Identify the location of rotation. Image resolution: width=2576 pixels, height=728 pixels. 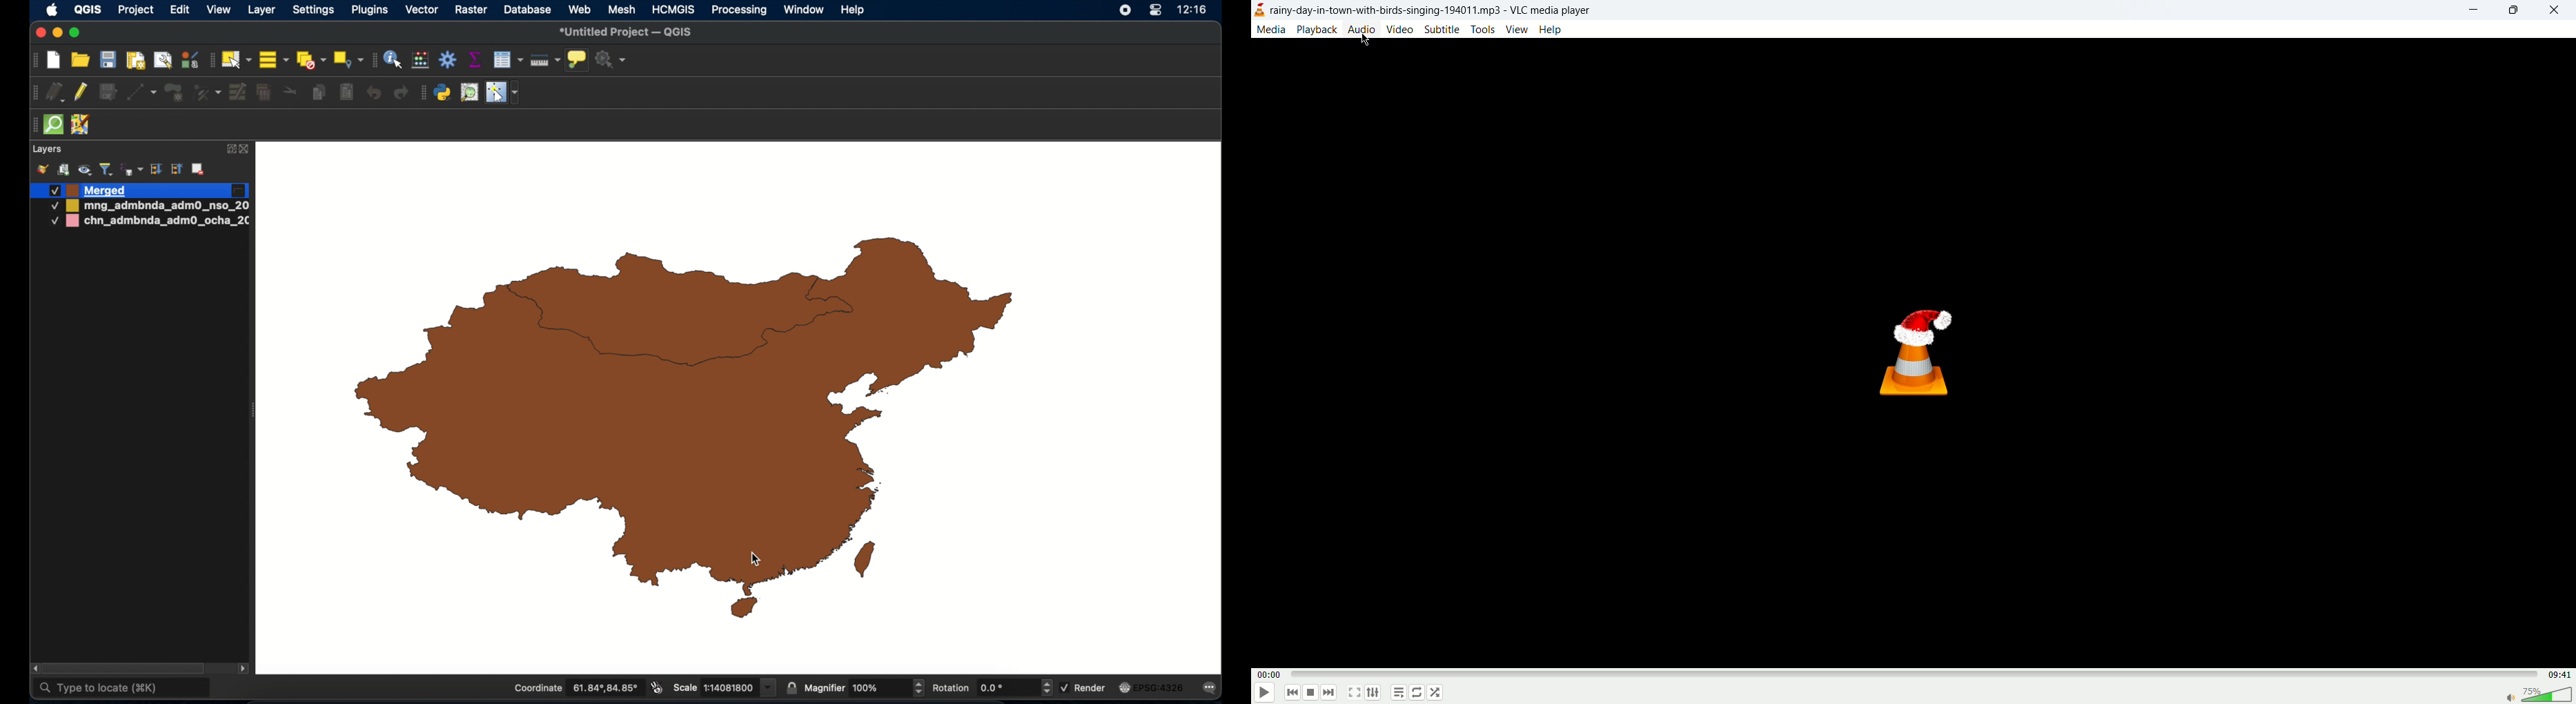
(991, 688).